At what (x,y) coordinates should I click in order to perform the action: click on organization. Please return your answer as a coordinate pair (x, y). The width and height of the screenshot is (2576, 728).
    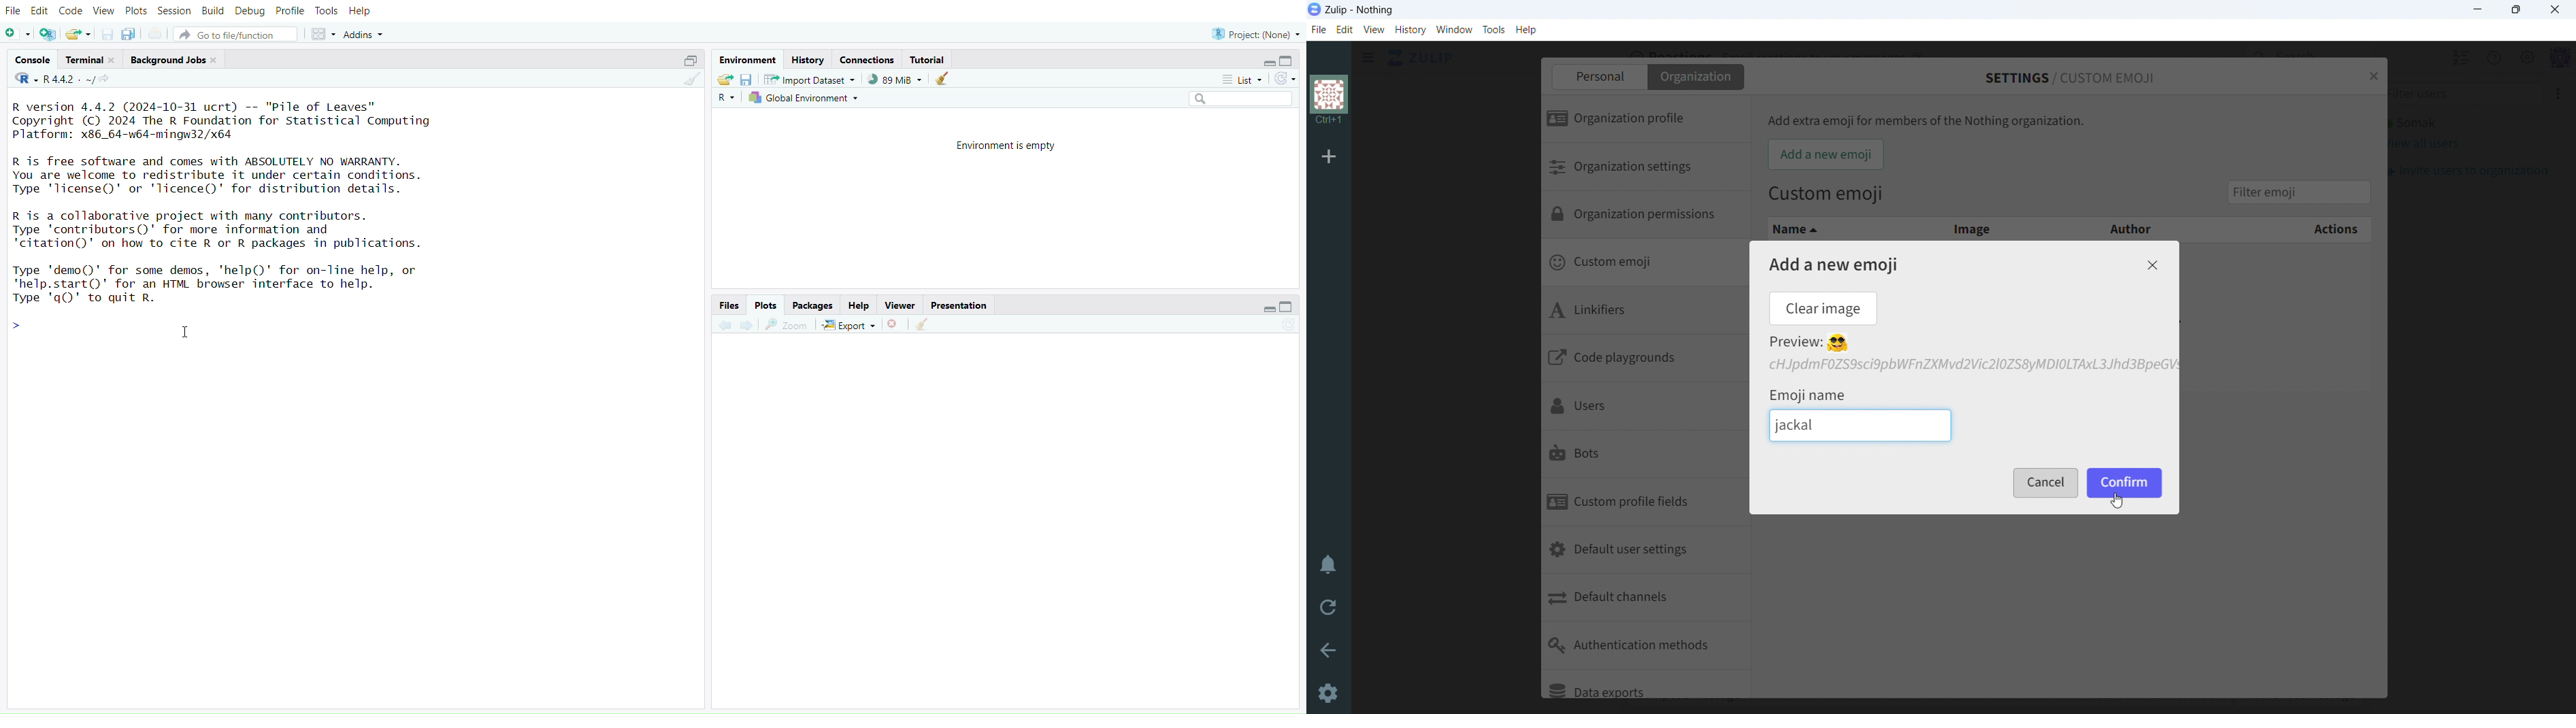
    Looking at the image, I should click on (1328, 101).